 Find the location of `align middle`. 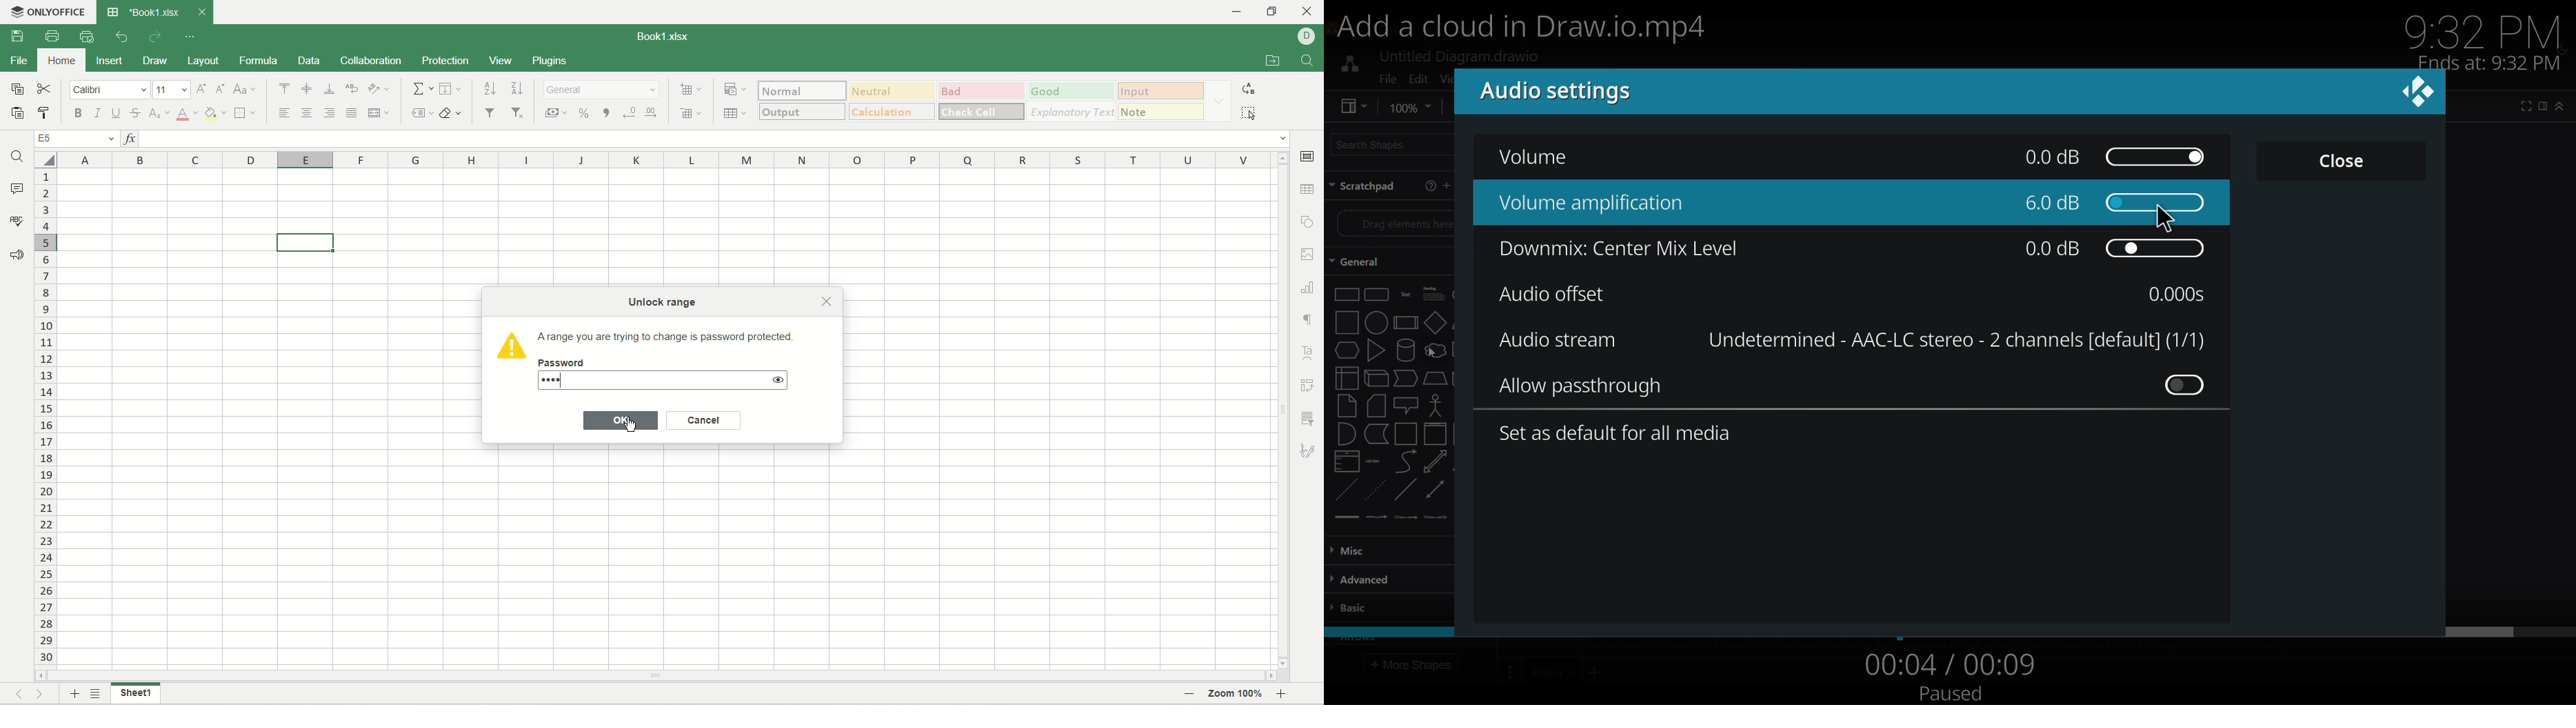

align middle is located at coordinates (307, 89).